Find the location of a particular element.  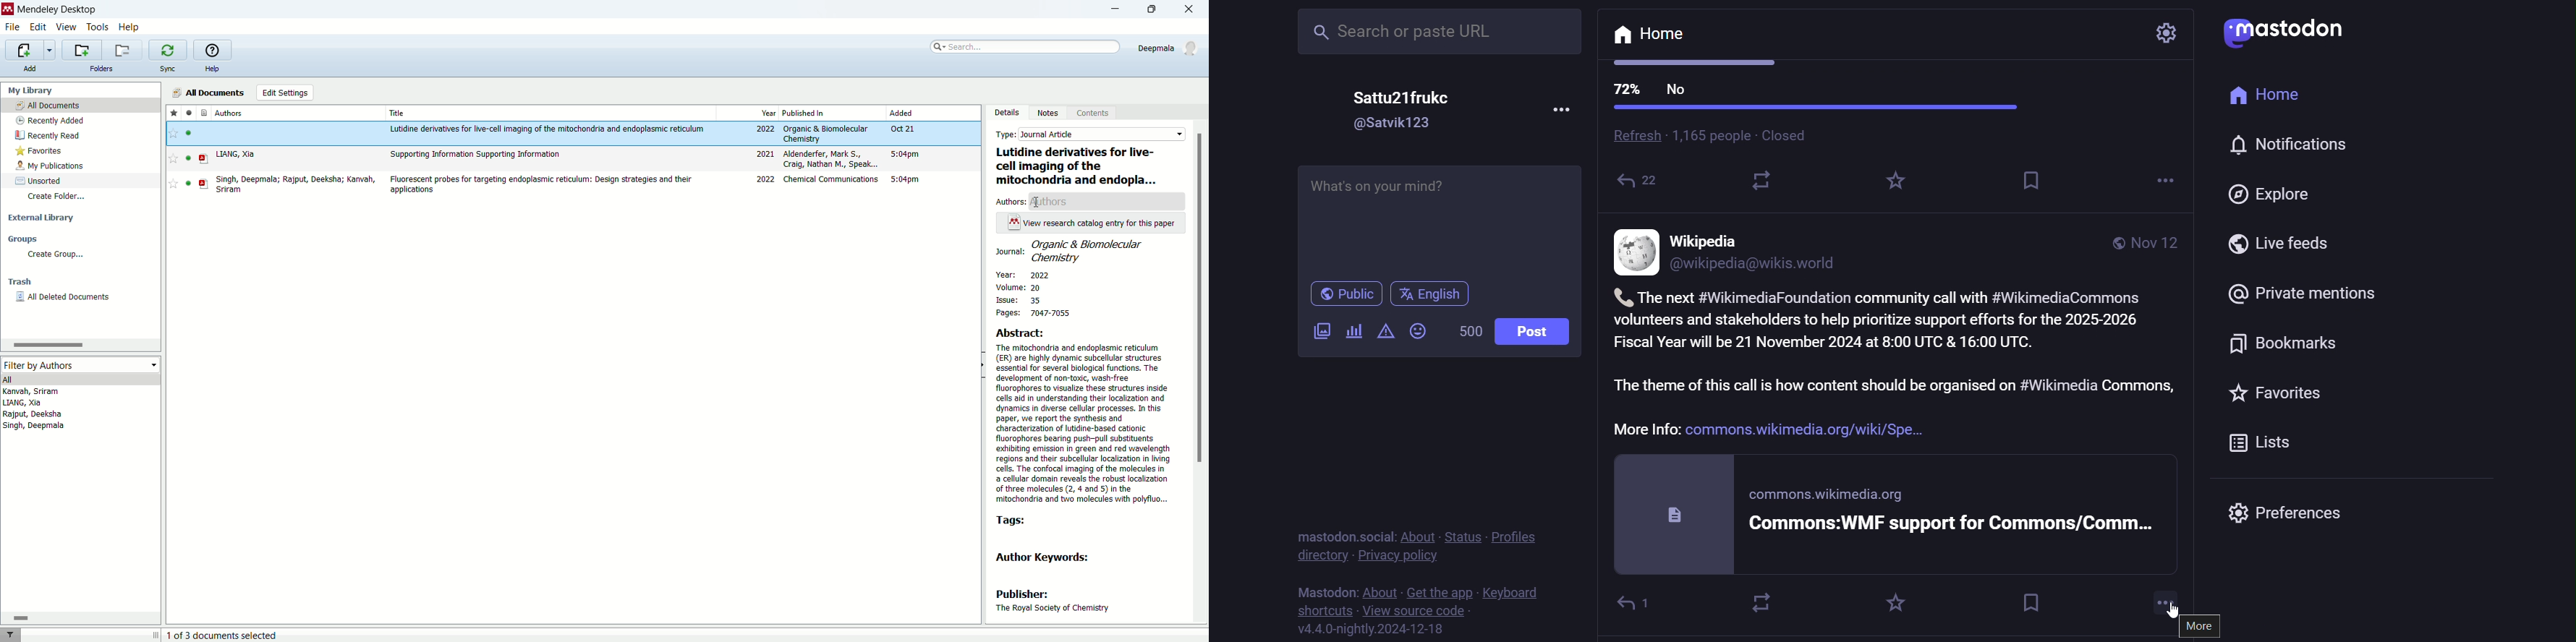

read/unread is located at coordinates (191, 158).